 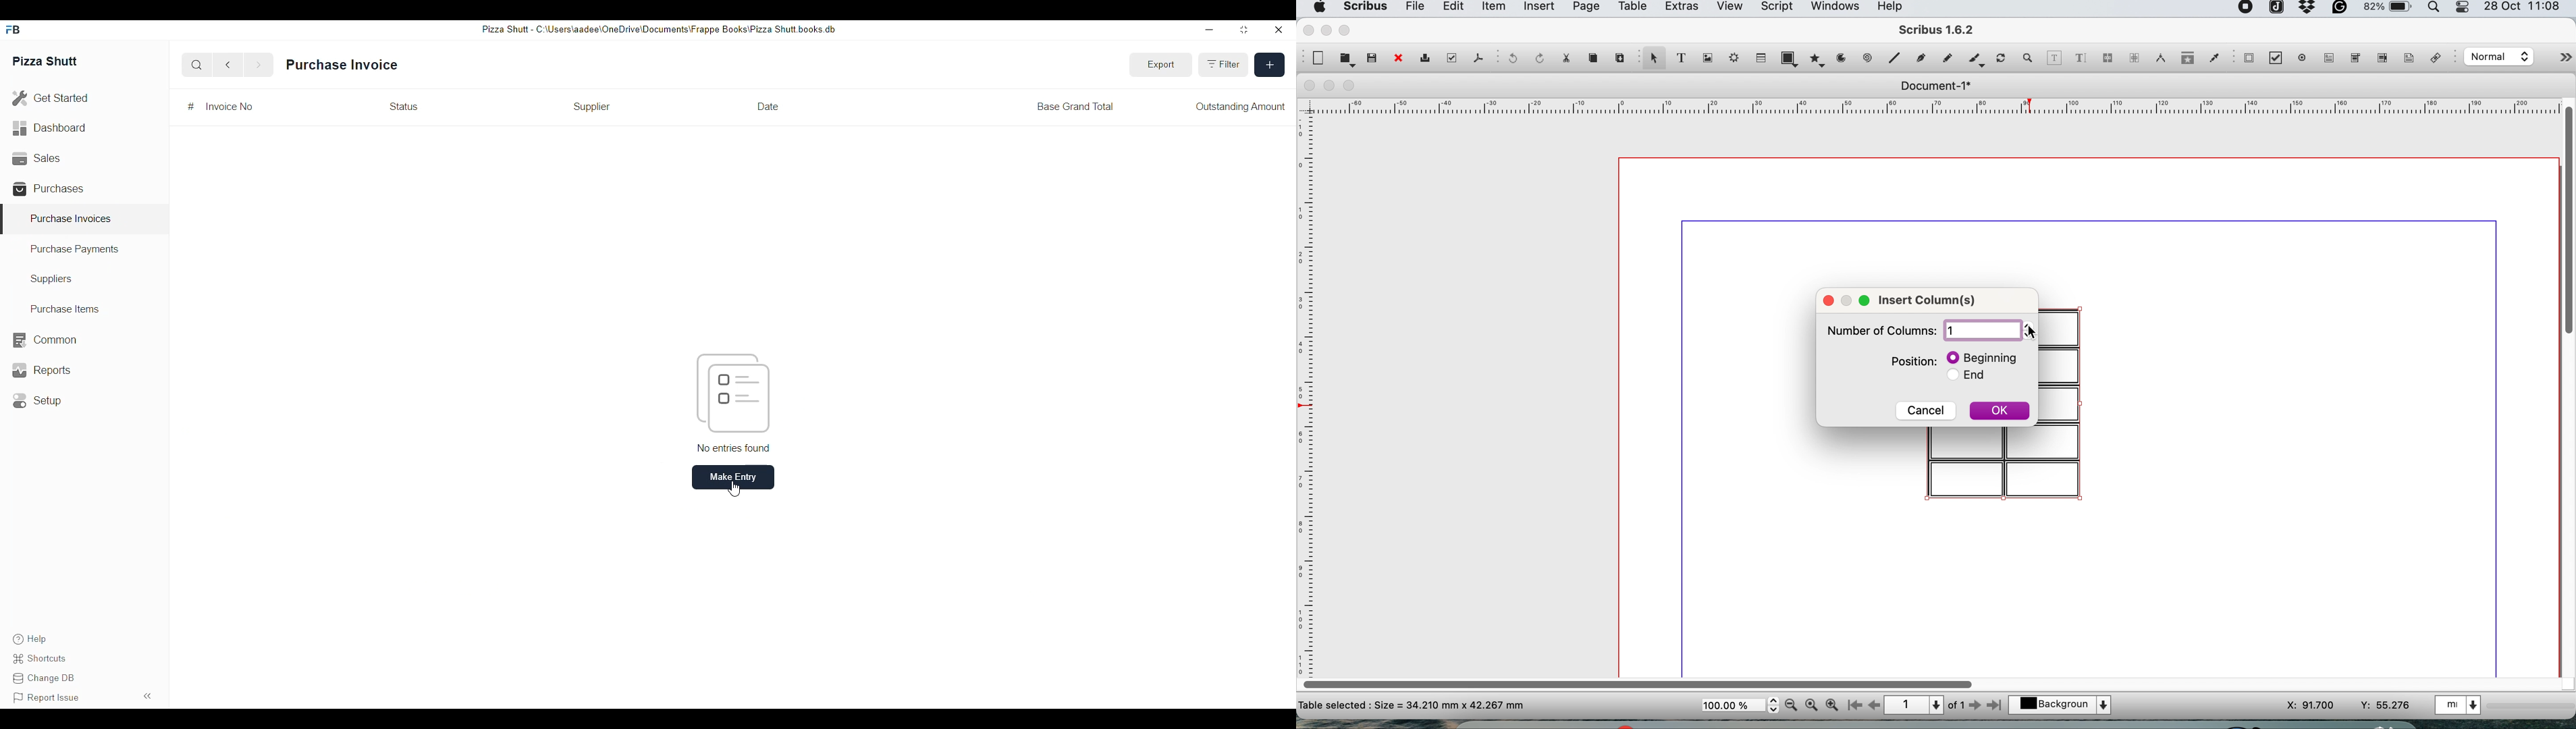 I want to click on scribus, so click(x=1938, y=31).